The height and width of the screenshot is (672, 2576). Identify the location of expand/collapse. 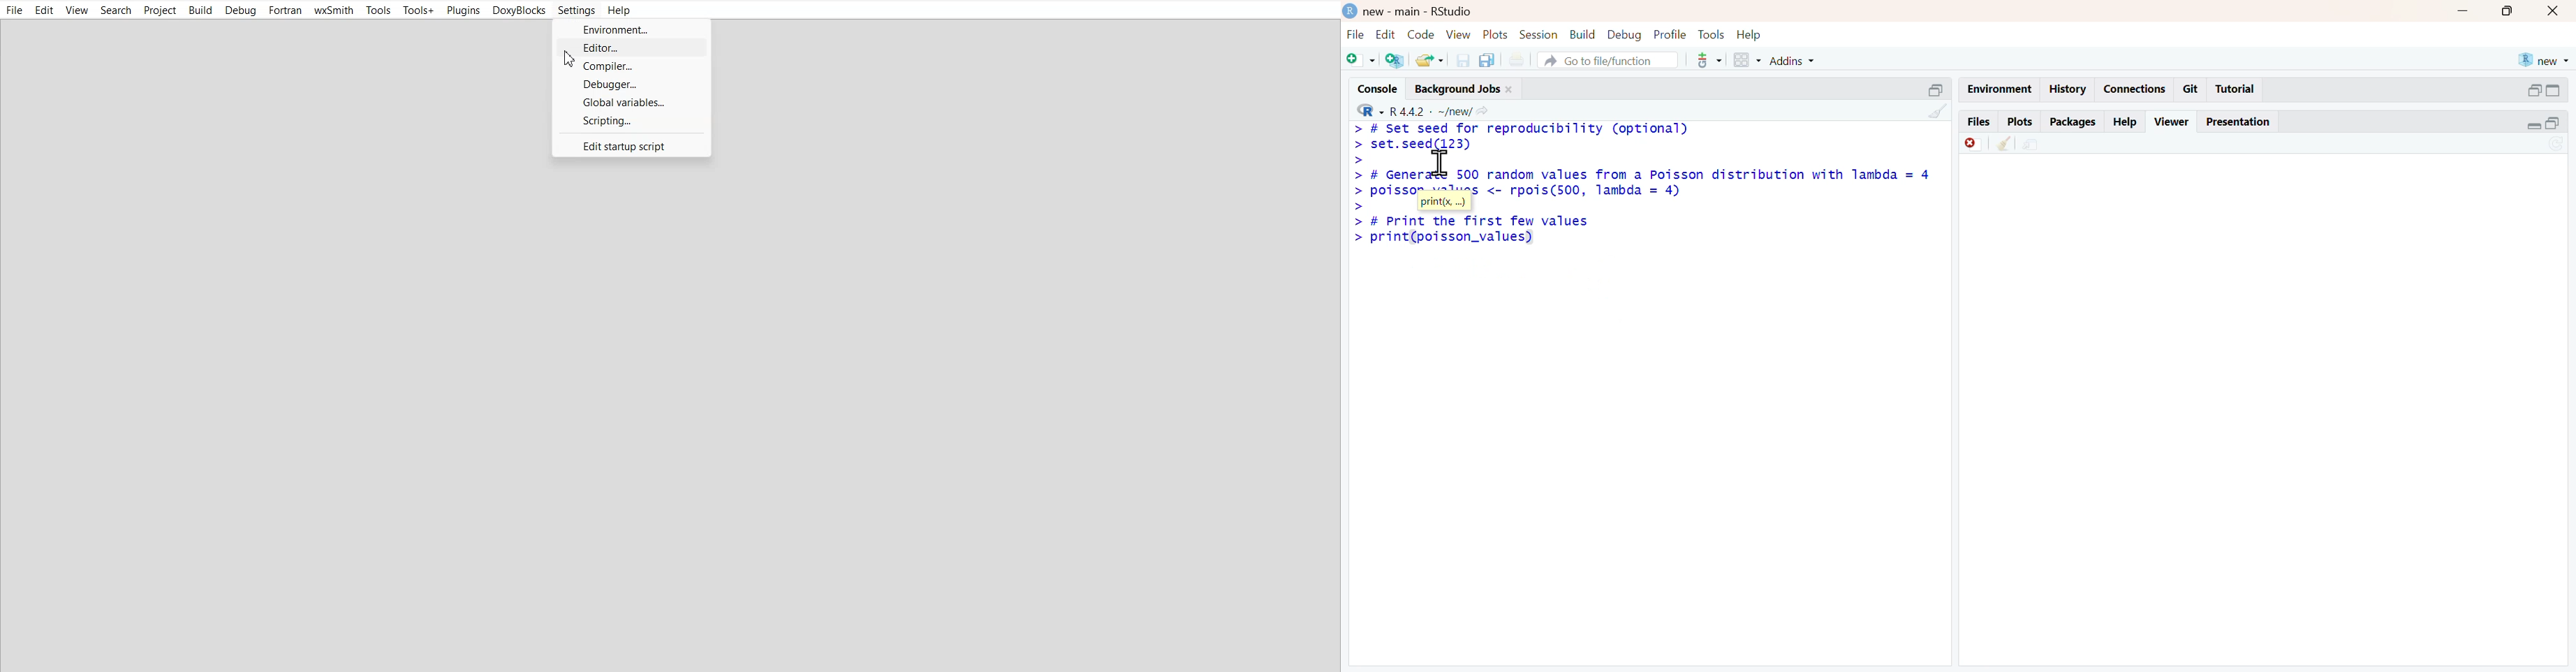
(2554, 91).